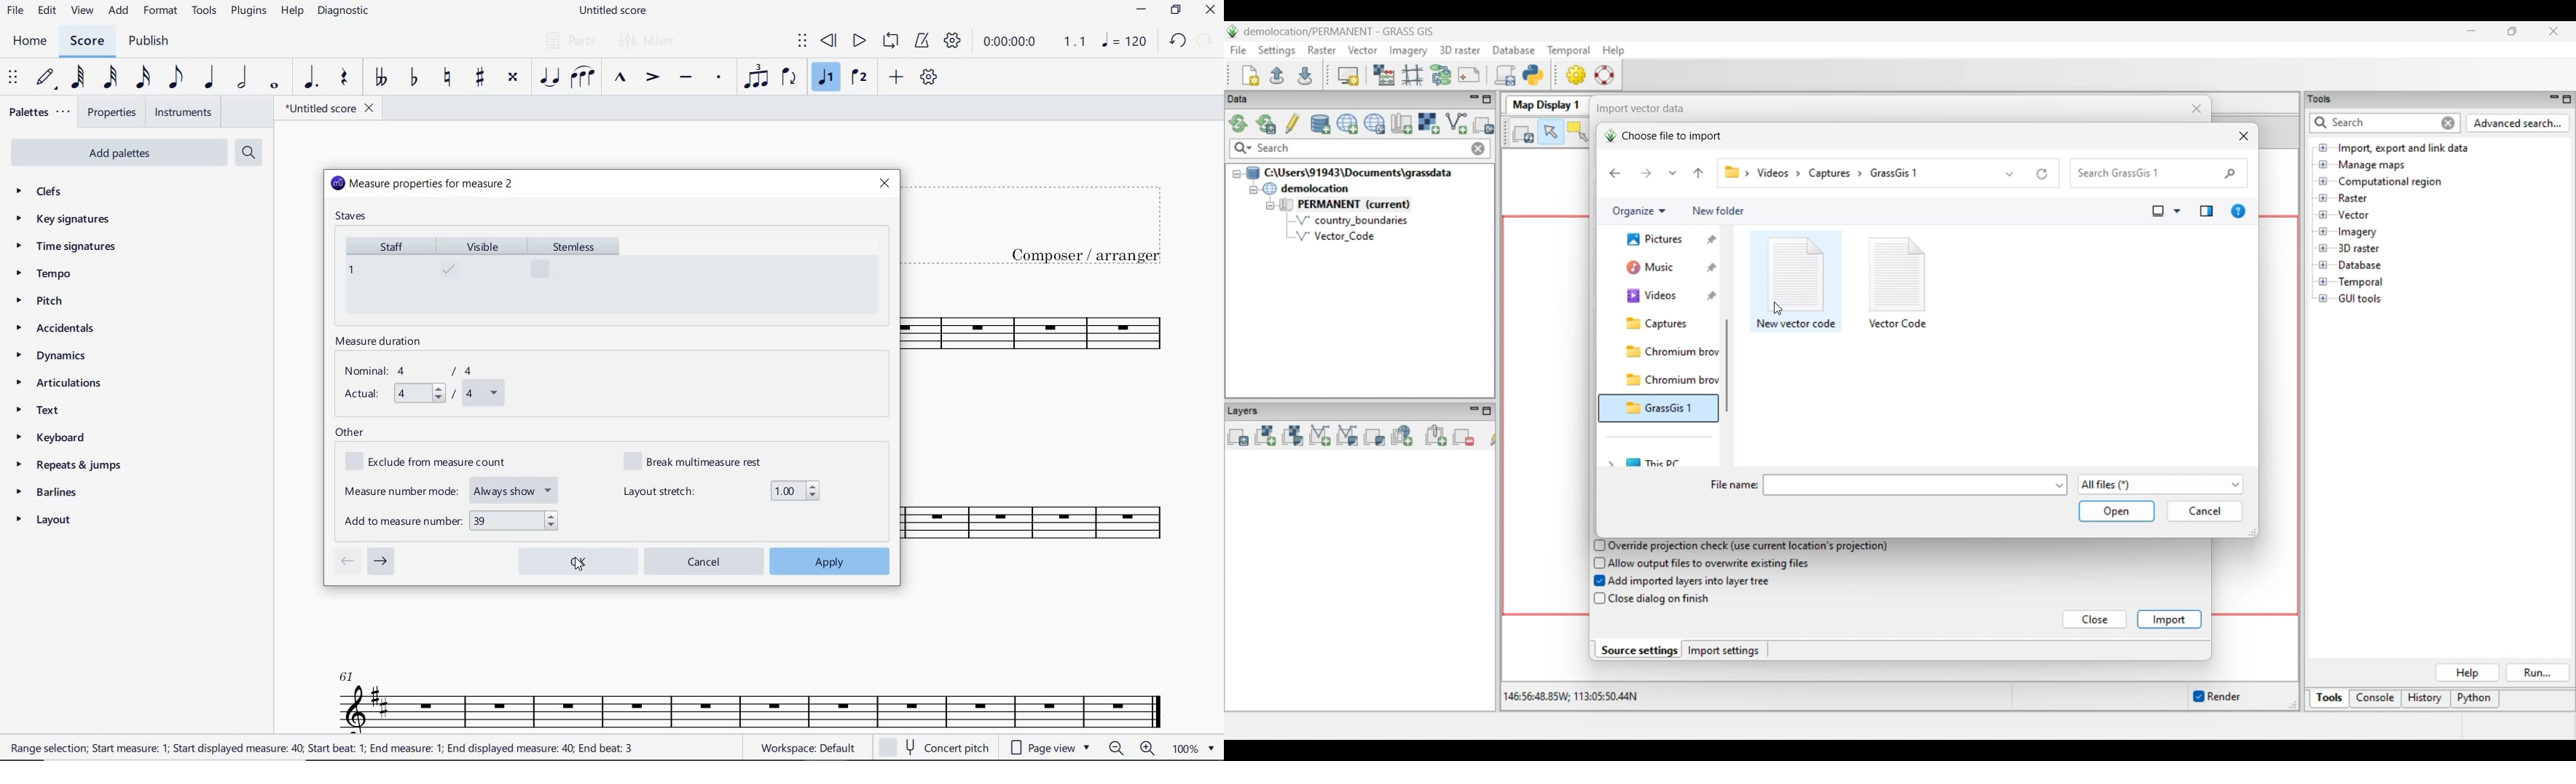  I want to click on LOOP PLAYBACK, so click(890, 42).